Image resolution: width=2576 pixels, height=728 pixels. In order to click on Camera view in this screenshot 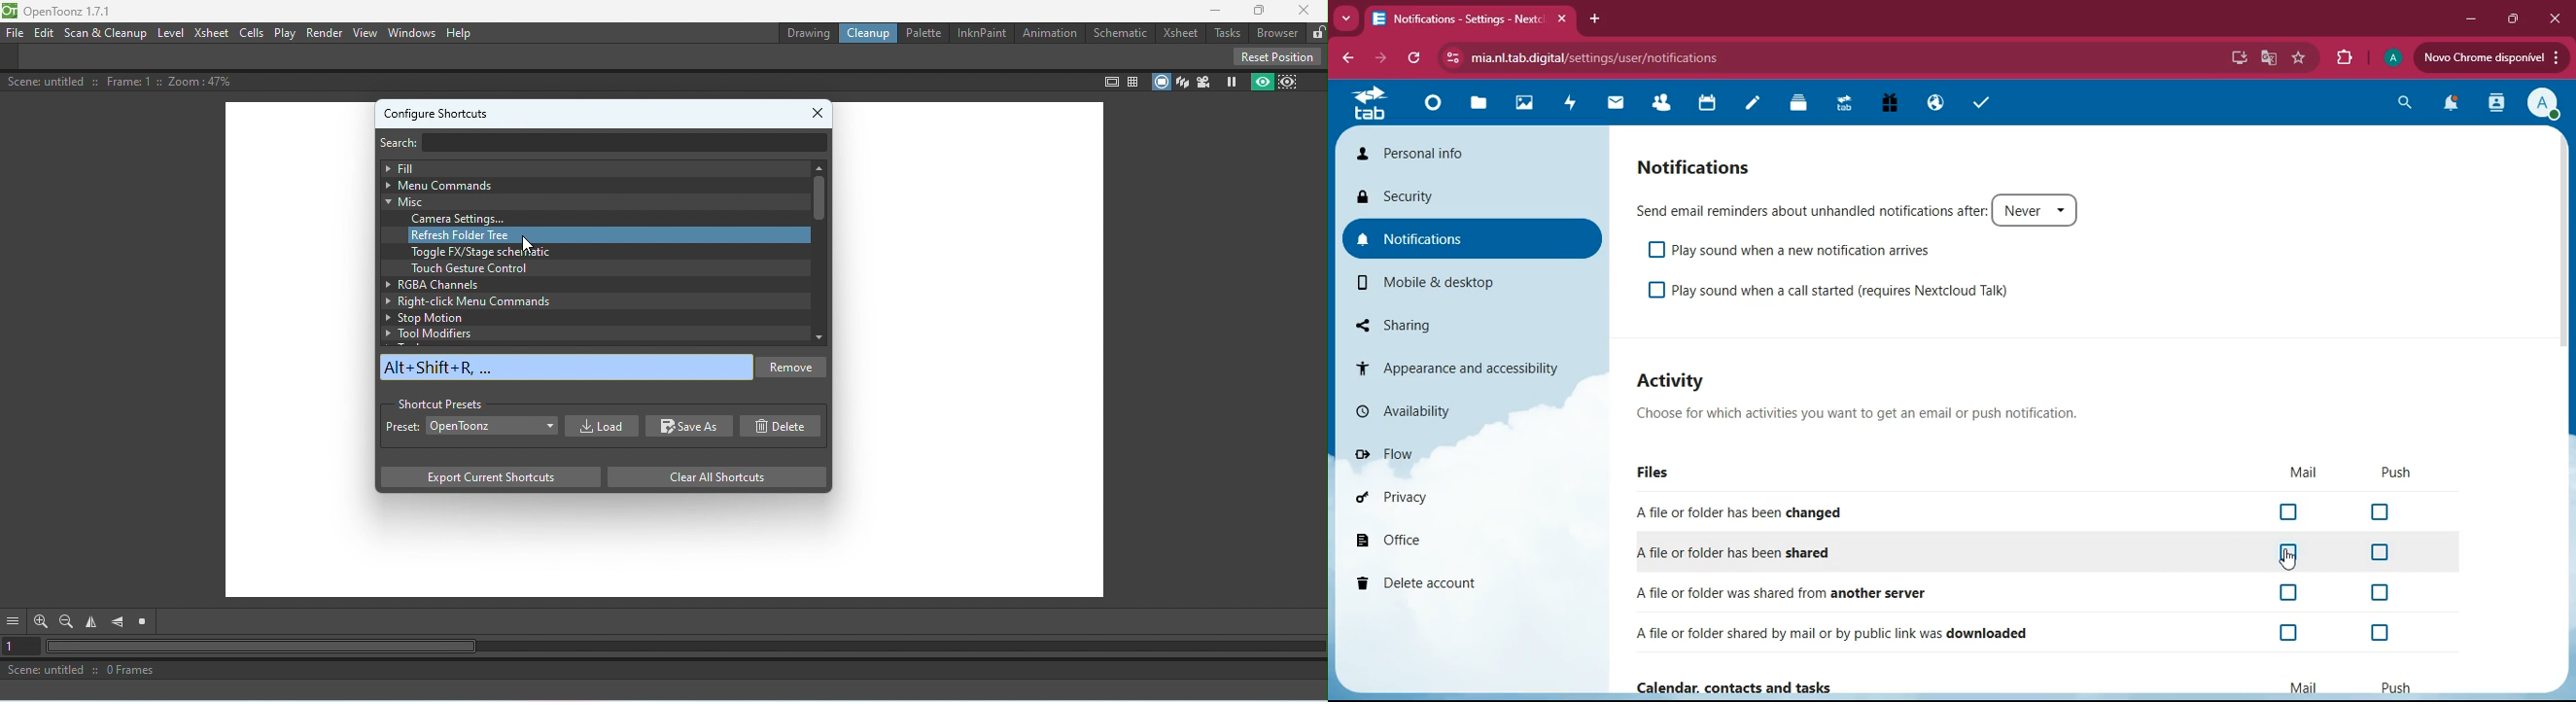, I will do `click(1203, 82)`.